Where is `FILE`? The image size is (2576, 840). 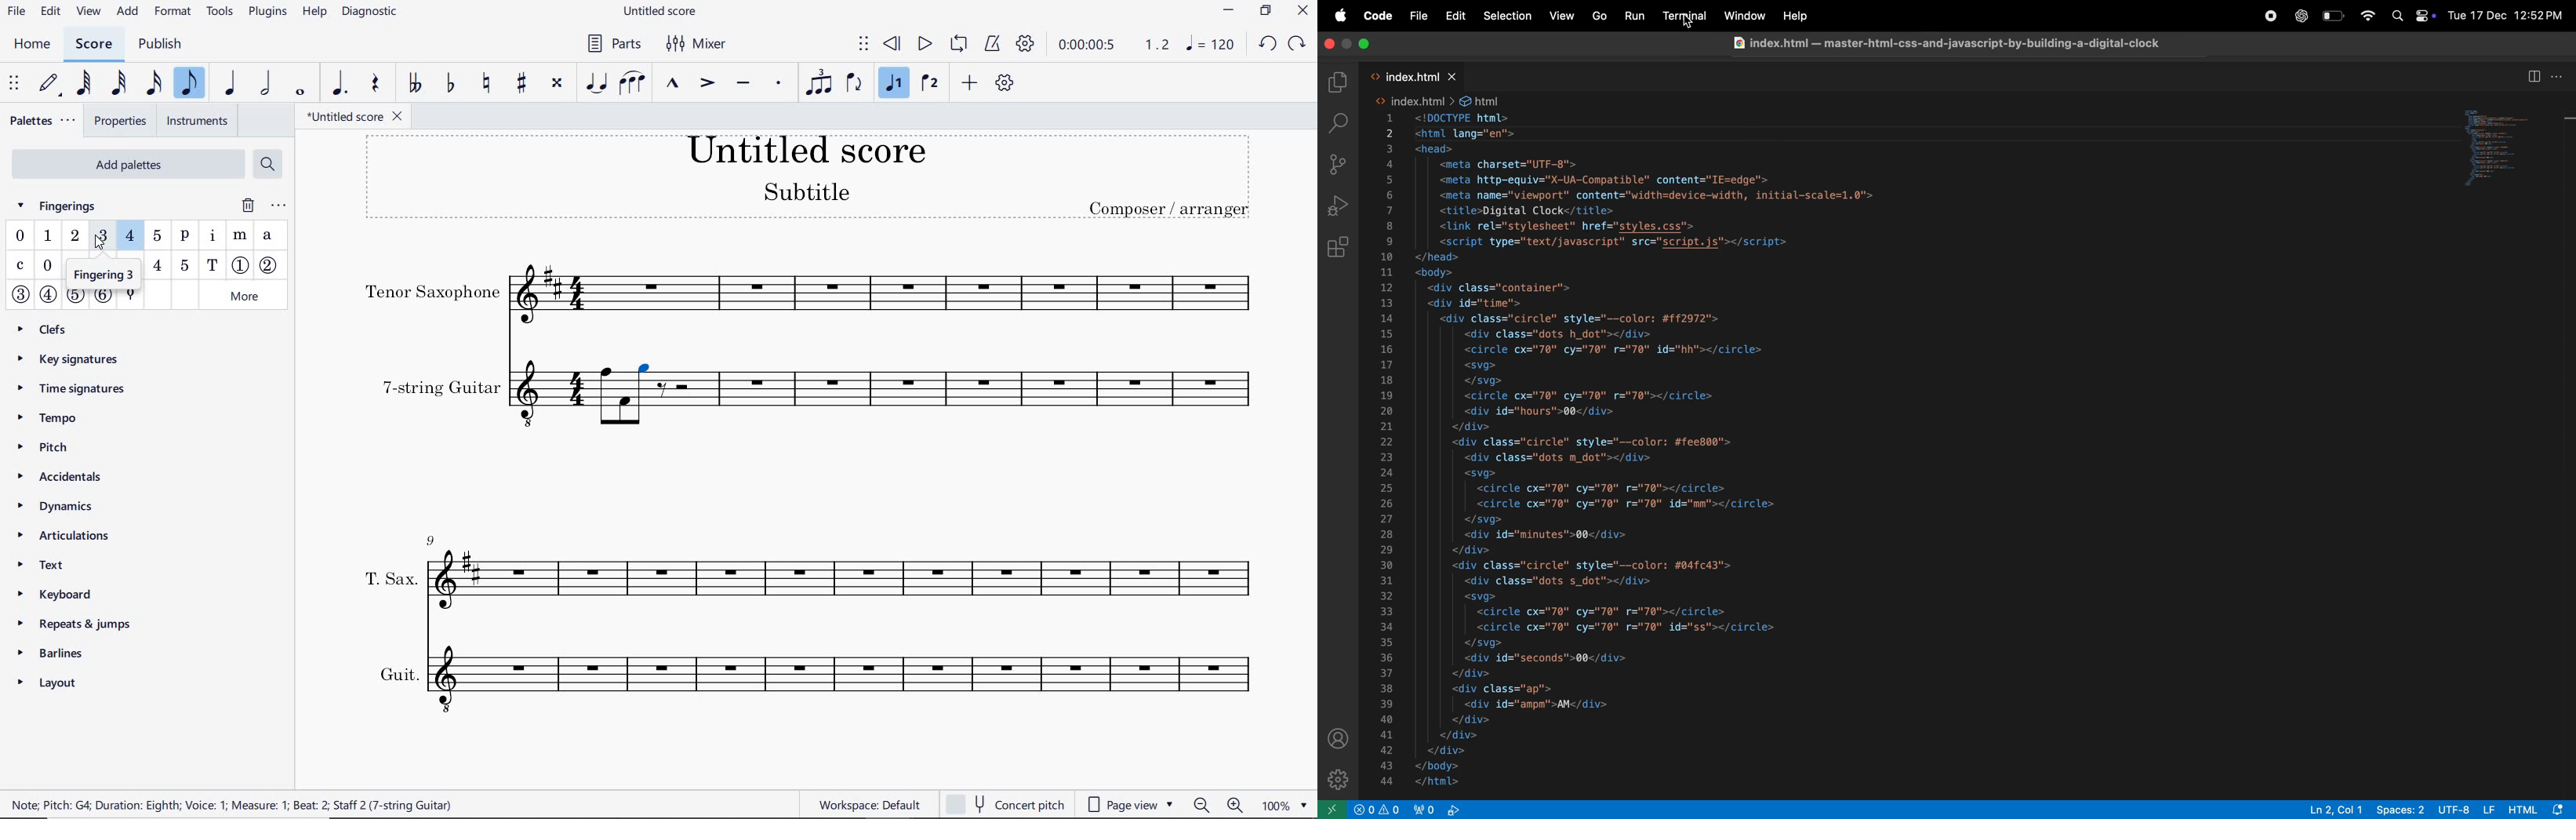 FILE is located at coordinates (16, 13).